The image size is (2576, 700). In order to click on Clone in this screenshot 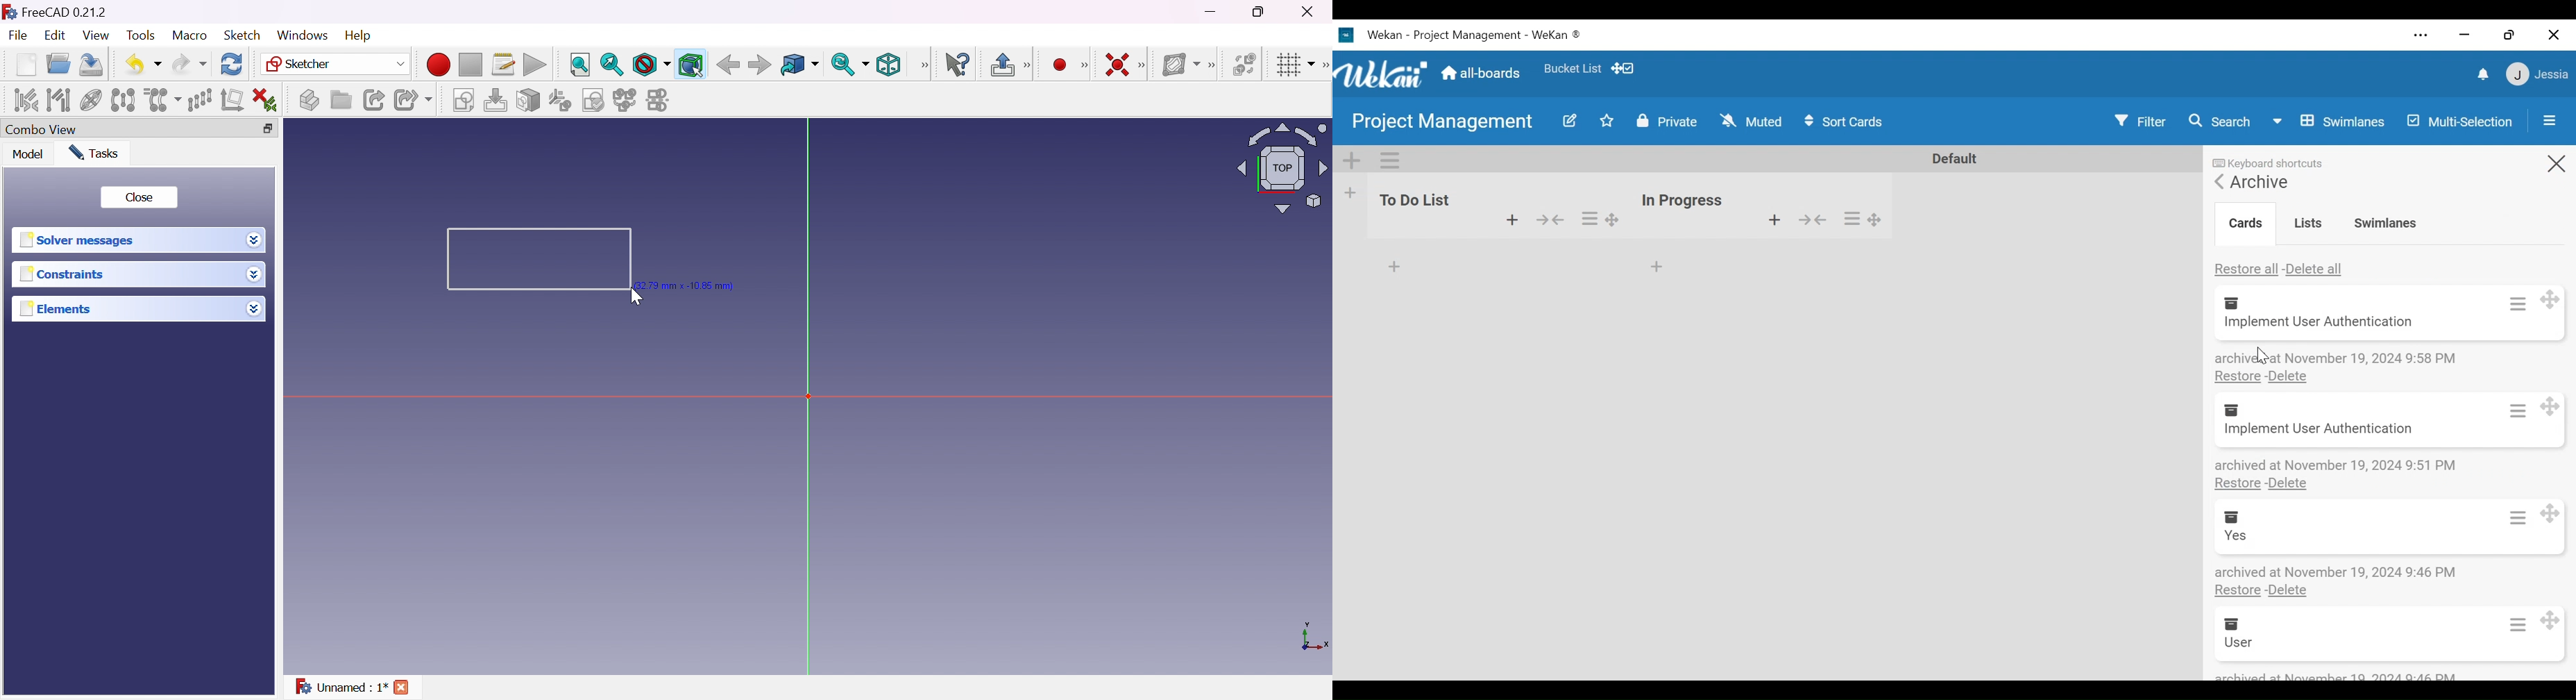, I will do `click(162, 100)`.